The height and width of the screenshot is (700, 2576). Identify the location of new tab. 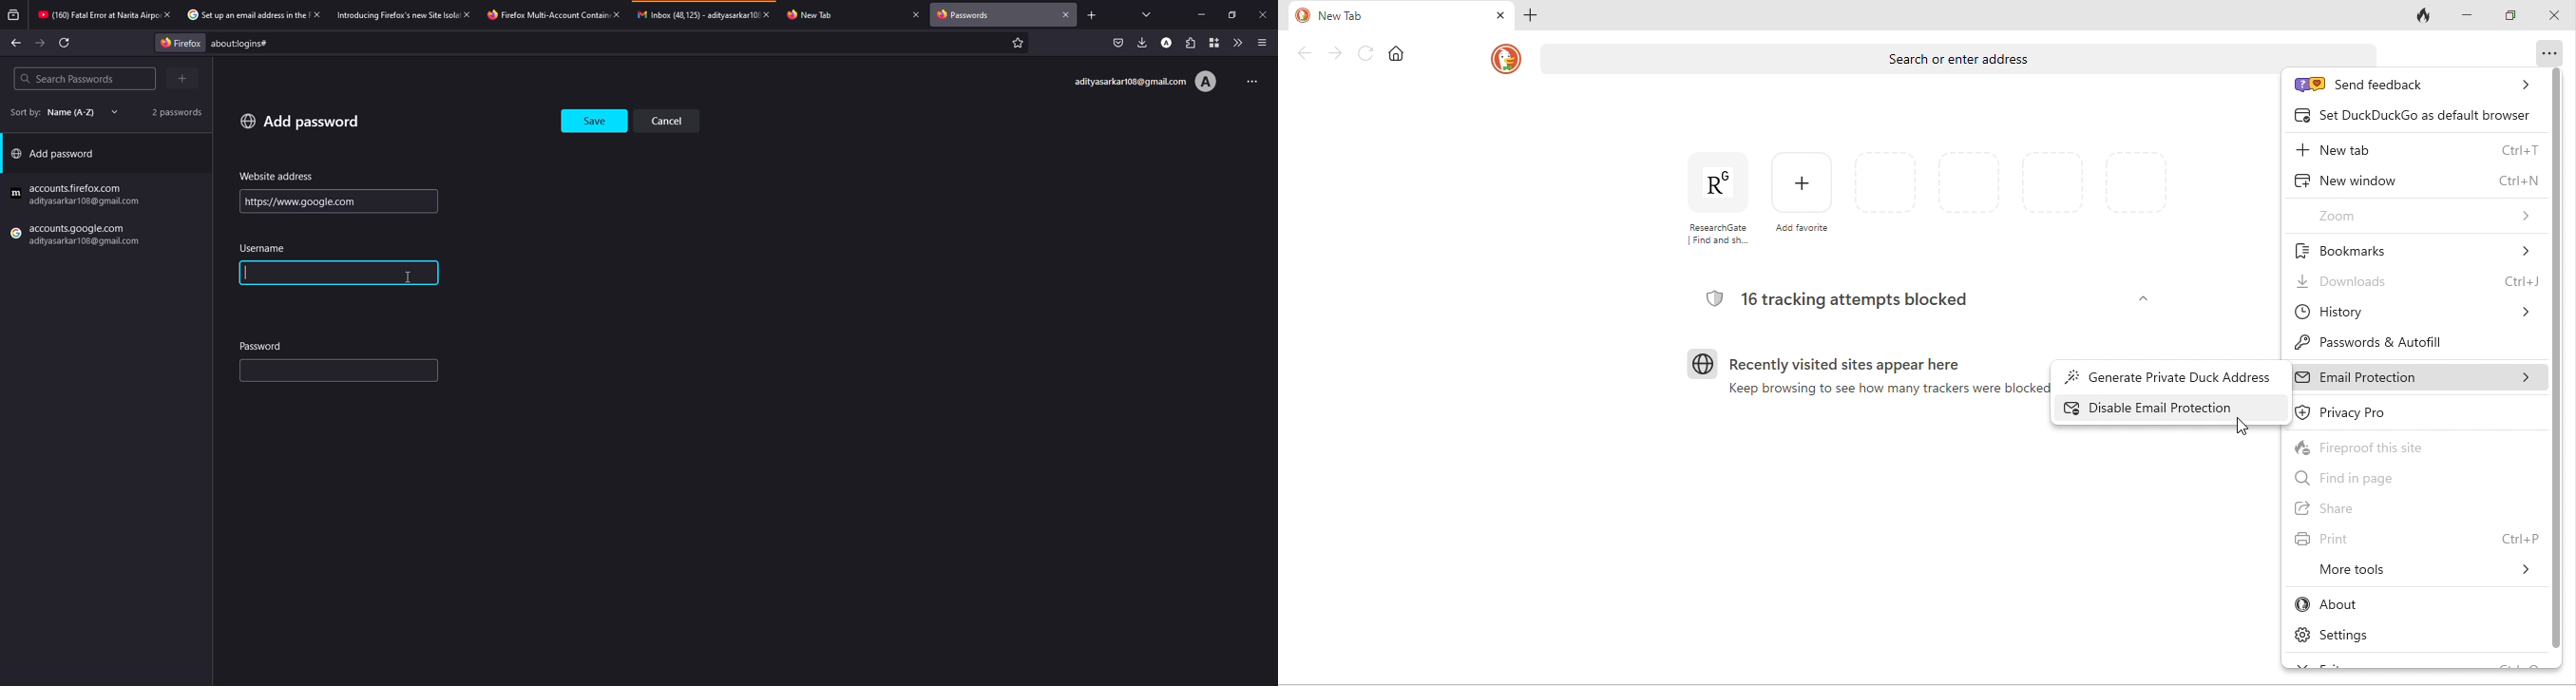
(1387, 15).